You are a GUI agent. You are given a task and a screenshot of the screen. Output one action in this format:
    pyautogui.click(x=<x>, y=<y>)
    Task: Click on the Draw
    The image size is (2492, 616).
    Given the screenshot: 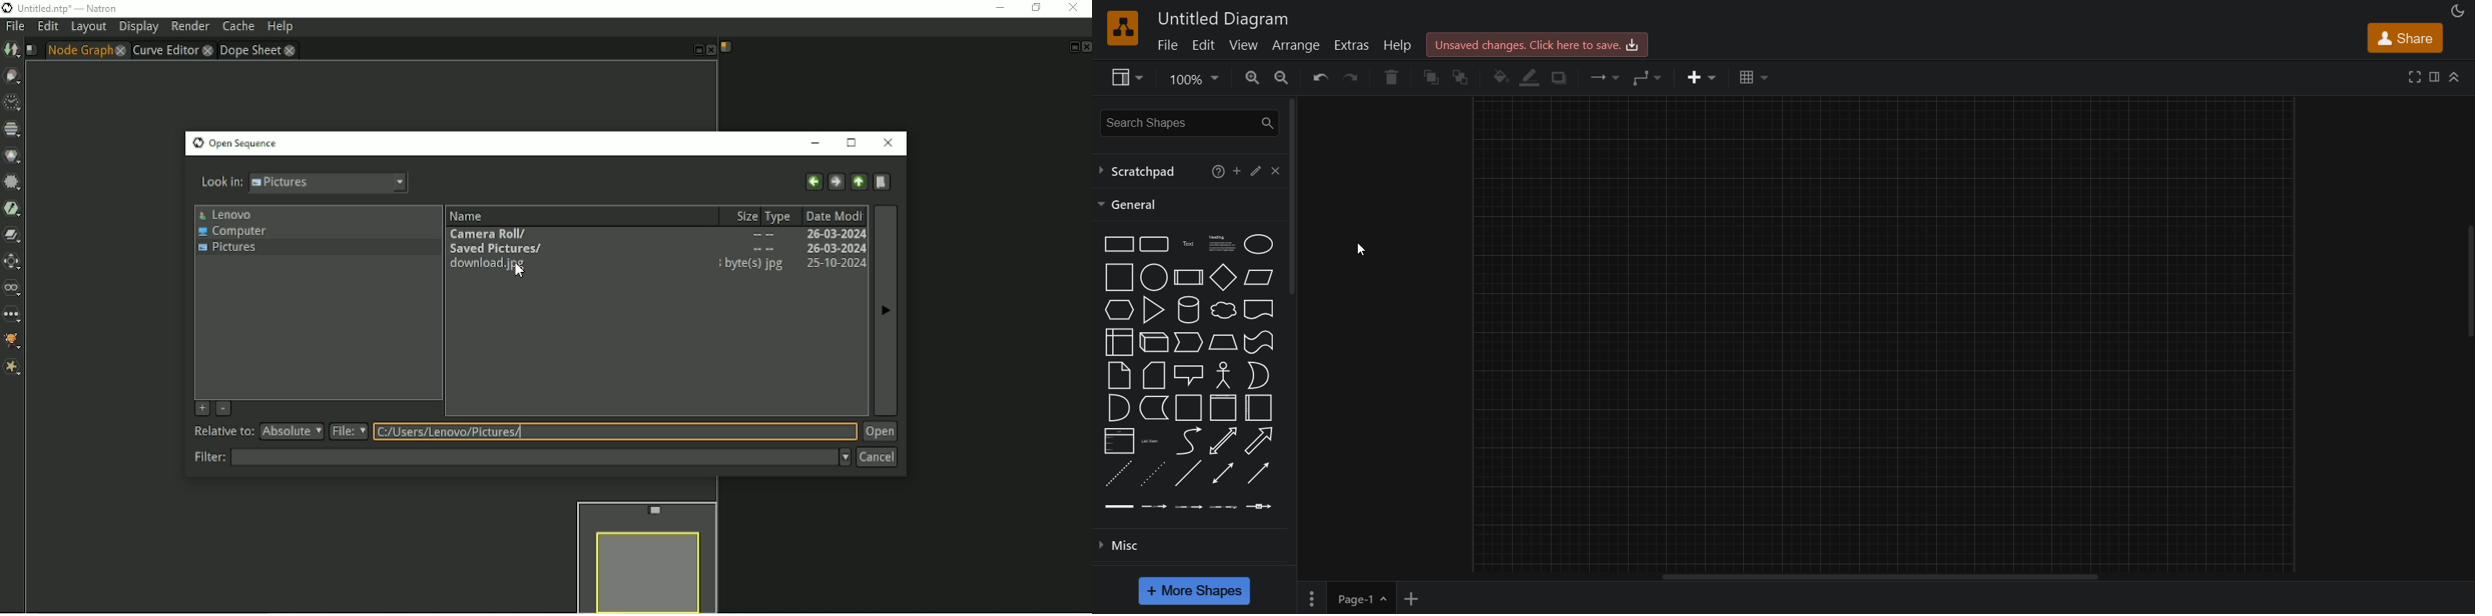 What is the action you would take?
    pyautogui.click(x=13, y=76)
    